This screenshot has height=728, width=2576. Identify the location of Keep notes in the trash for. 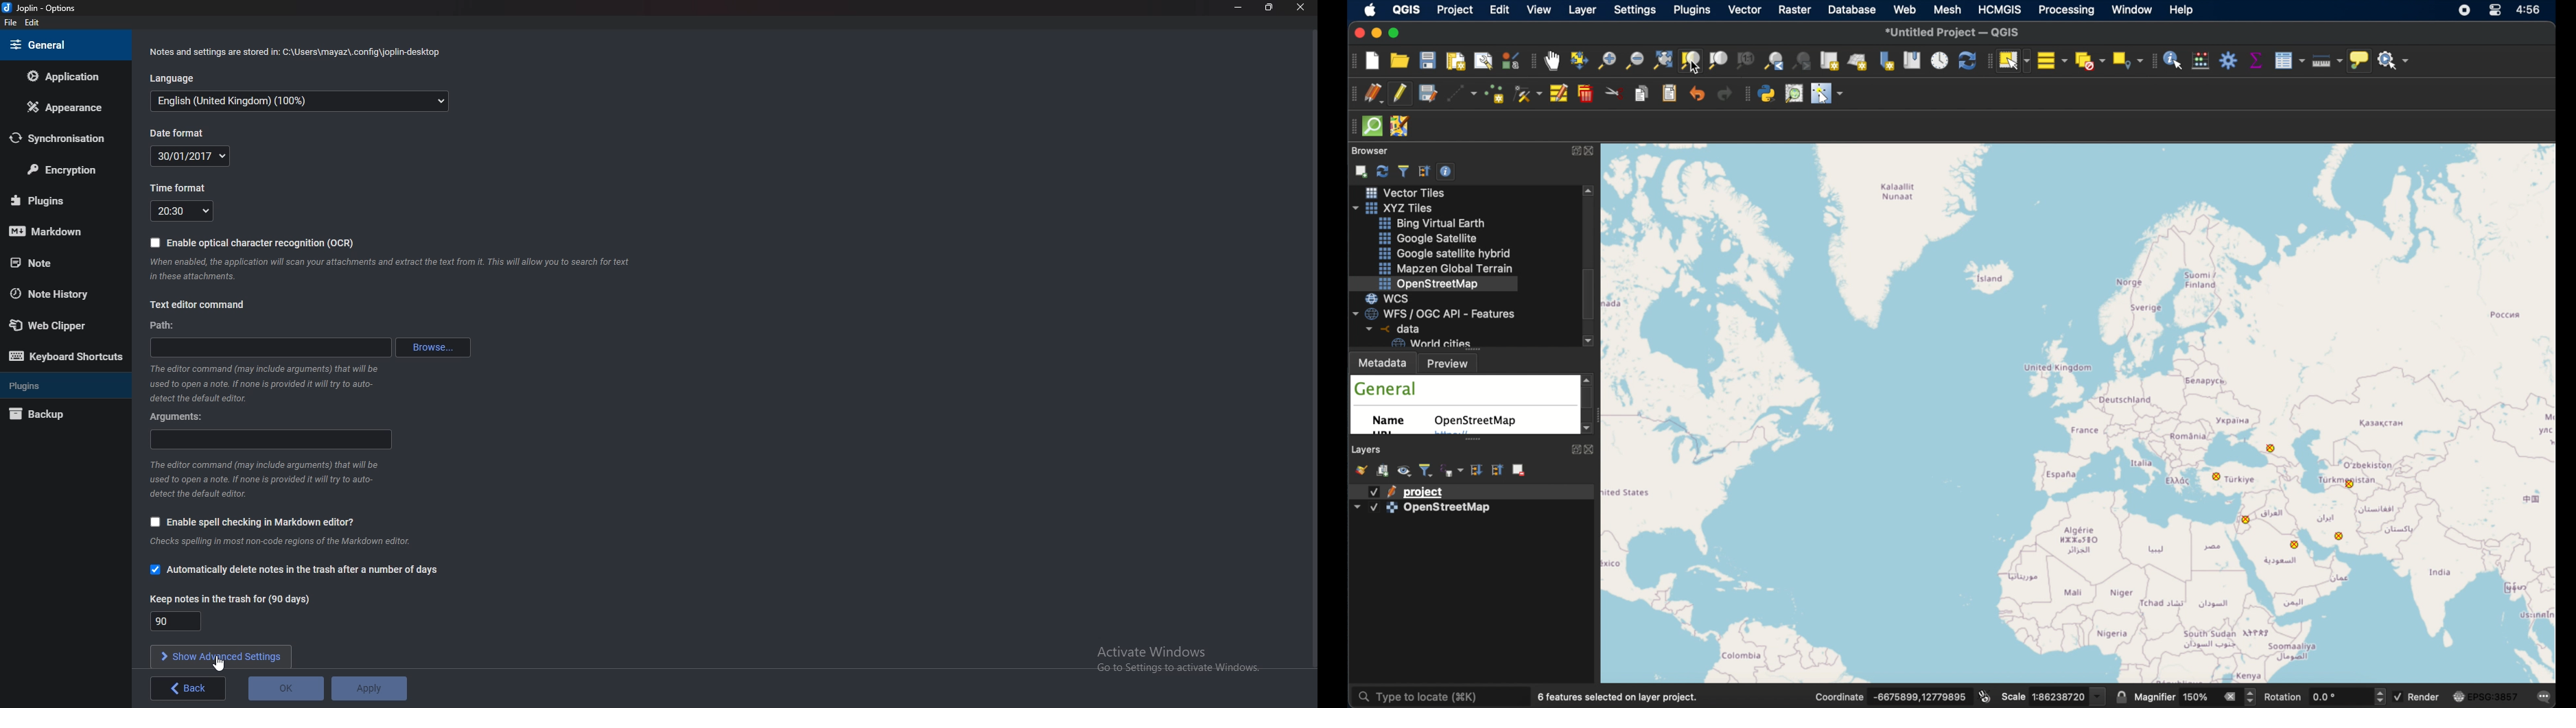
(175, 621).